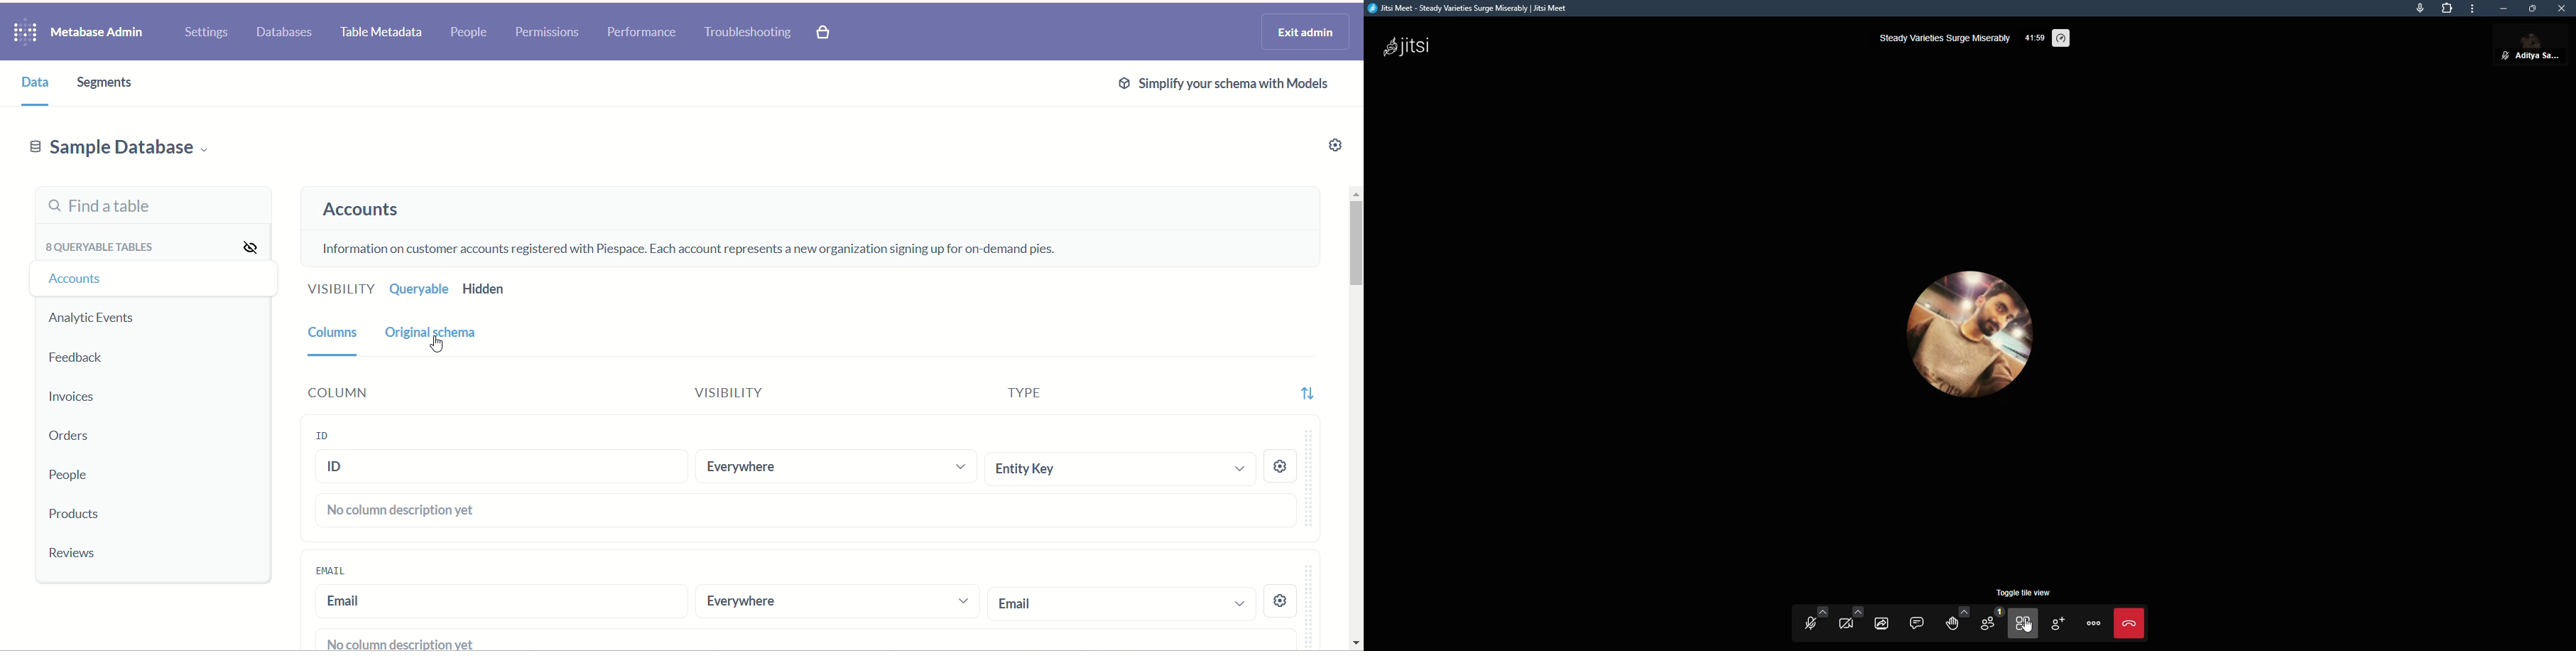  What do you see at coordinates (2422, 9) in the screenshot?
I see `mic` at bounding box center [2422, 9].